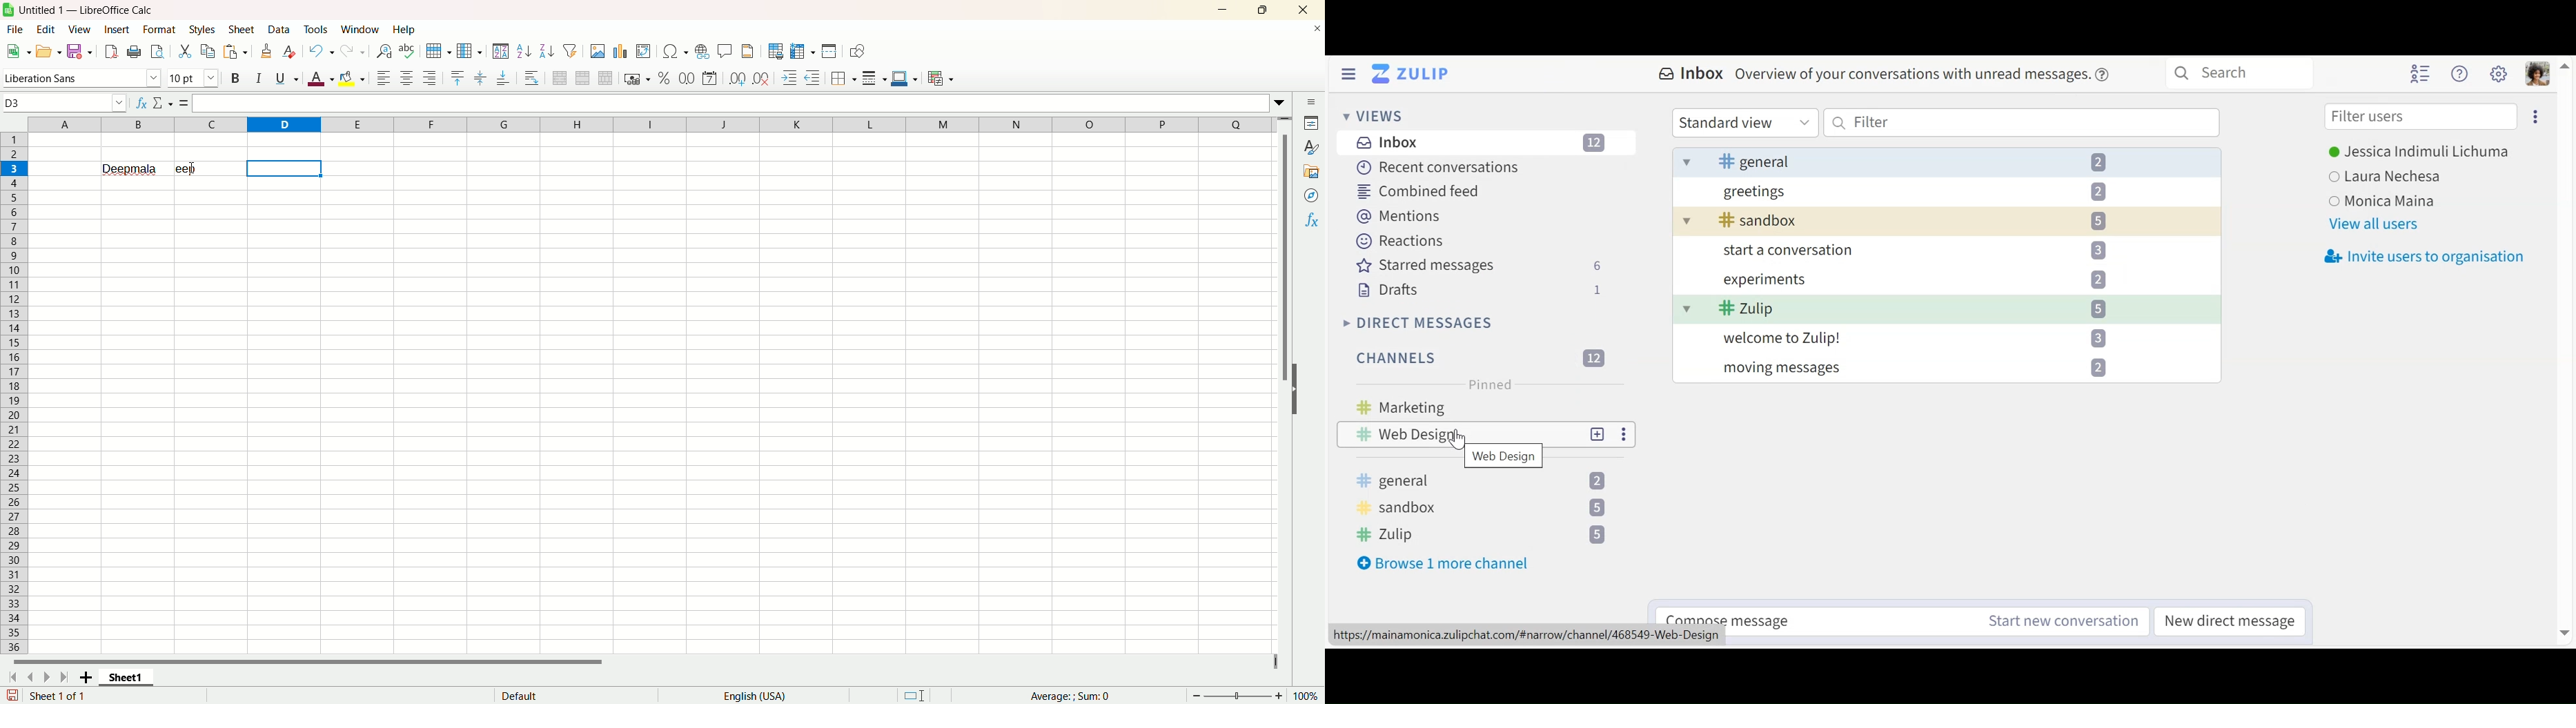 The image size is (2576, 728). What do you see at coordinates (829, 50) in the screenshot?
I see `Split window` at bounding box center [829, 50].